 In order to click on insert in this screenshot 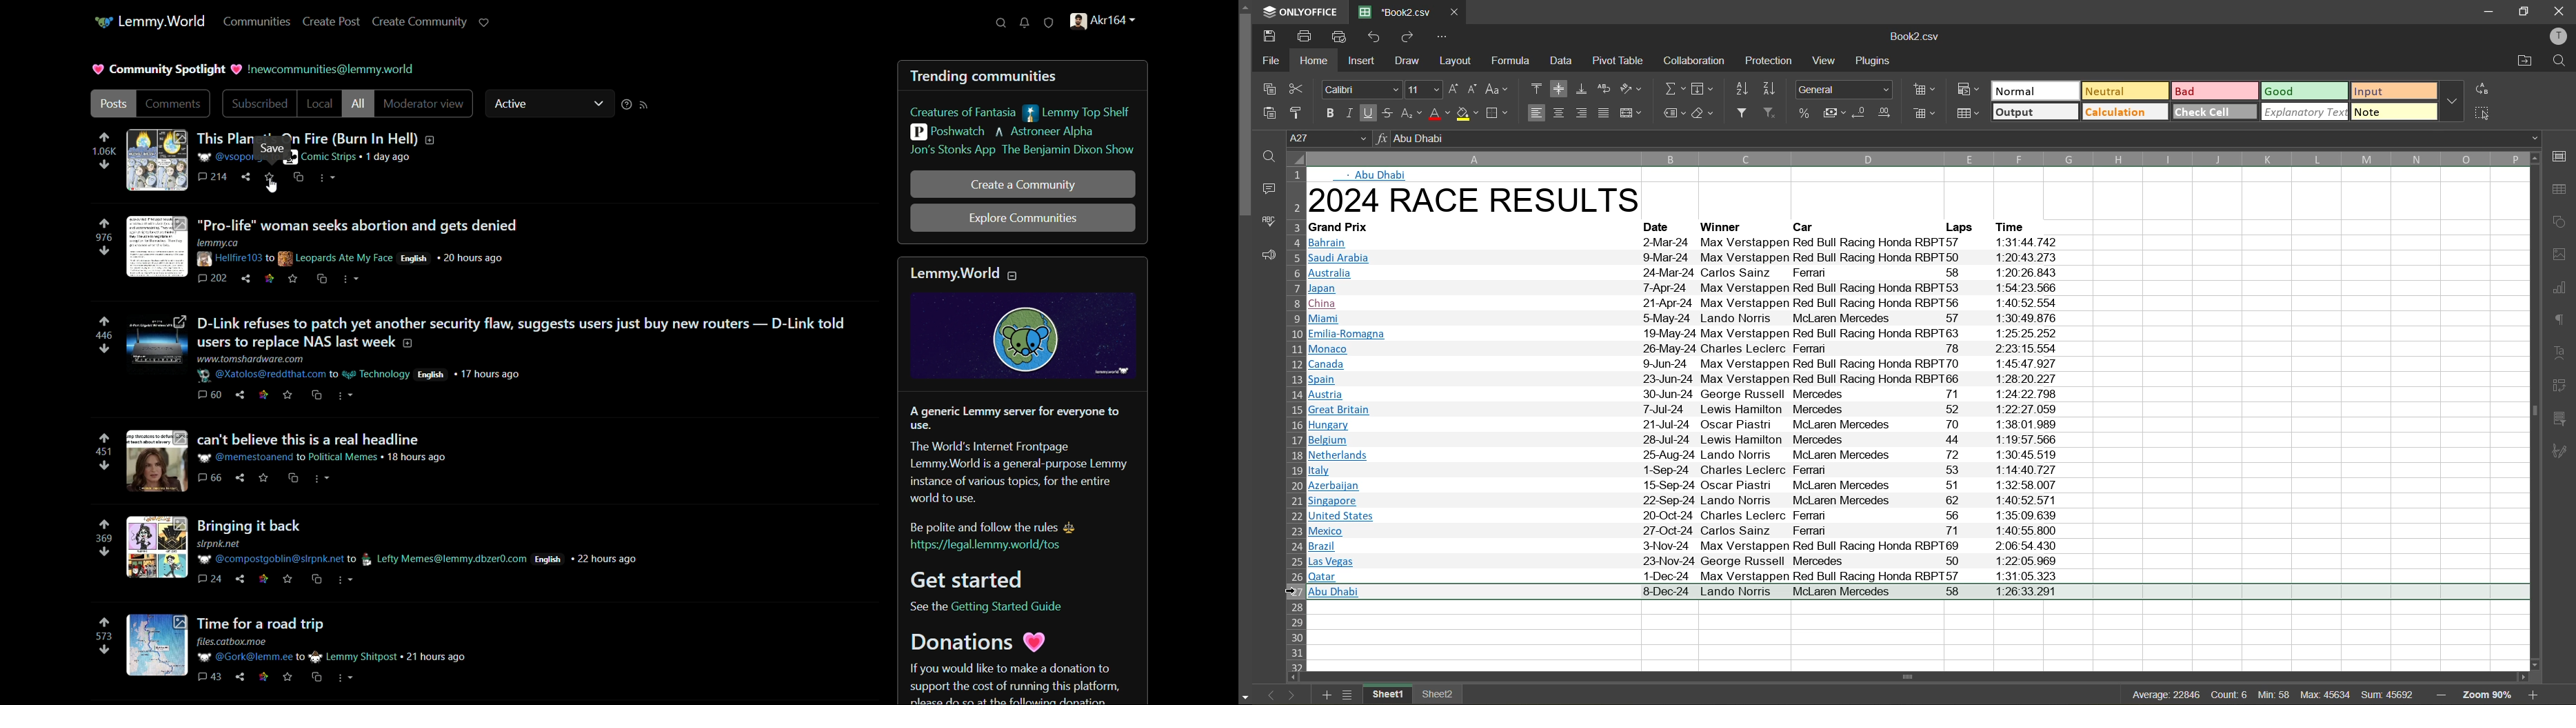, I will do `click(1363, 63)`.